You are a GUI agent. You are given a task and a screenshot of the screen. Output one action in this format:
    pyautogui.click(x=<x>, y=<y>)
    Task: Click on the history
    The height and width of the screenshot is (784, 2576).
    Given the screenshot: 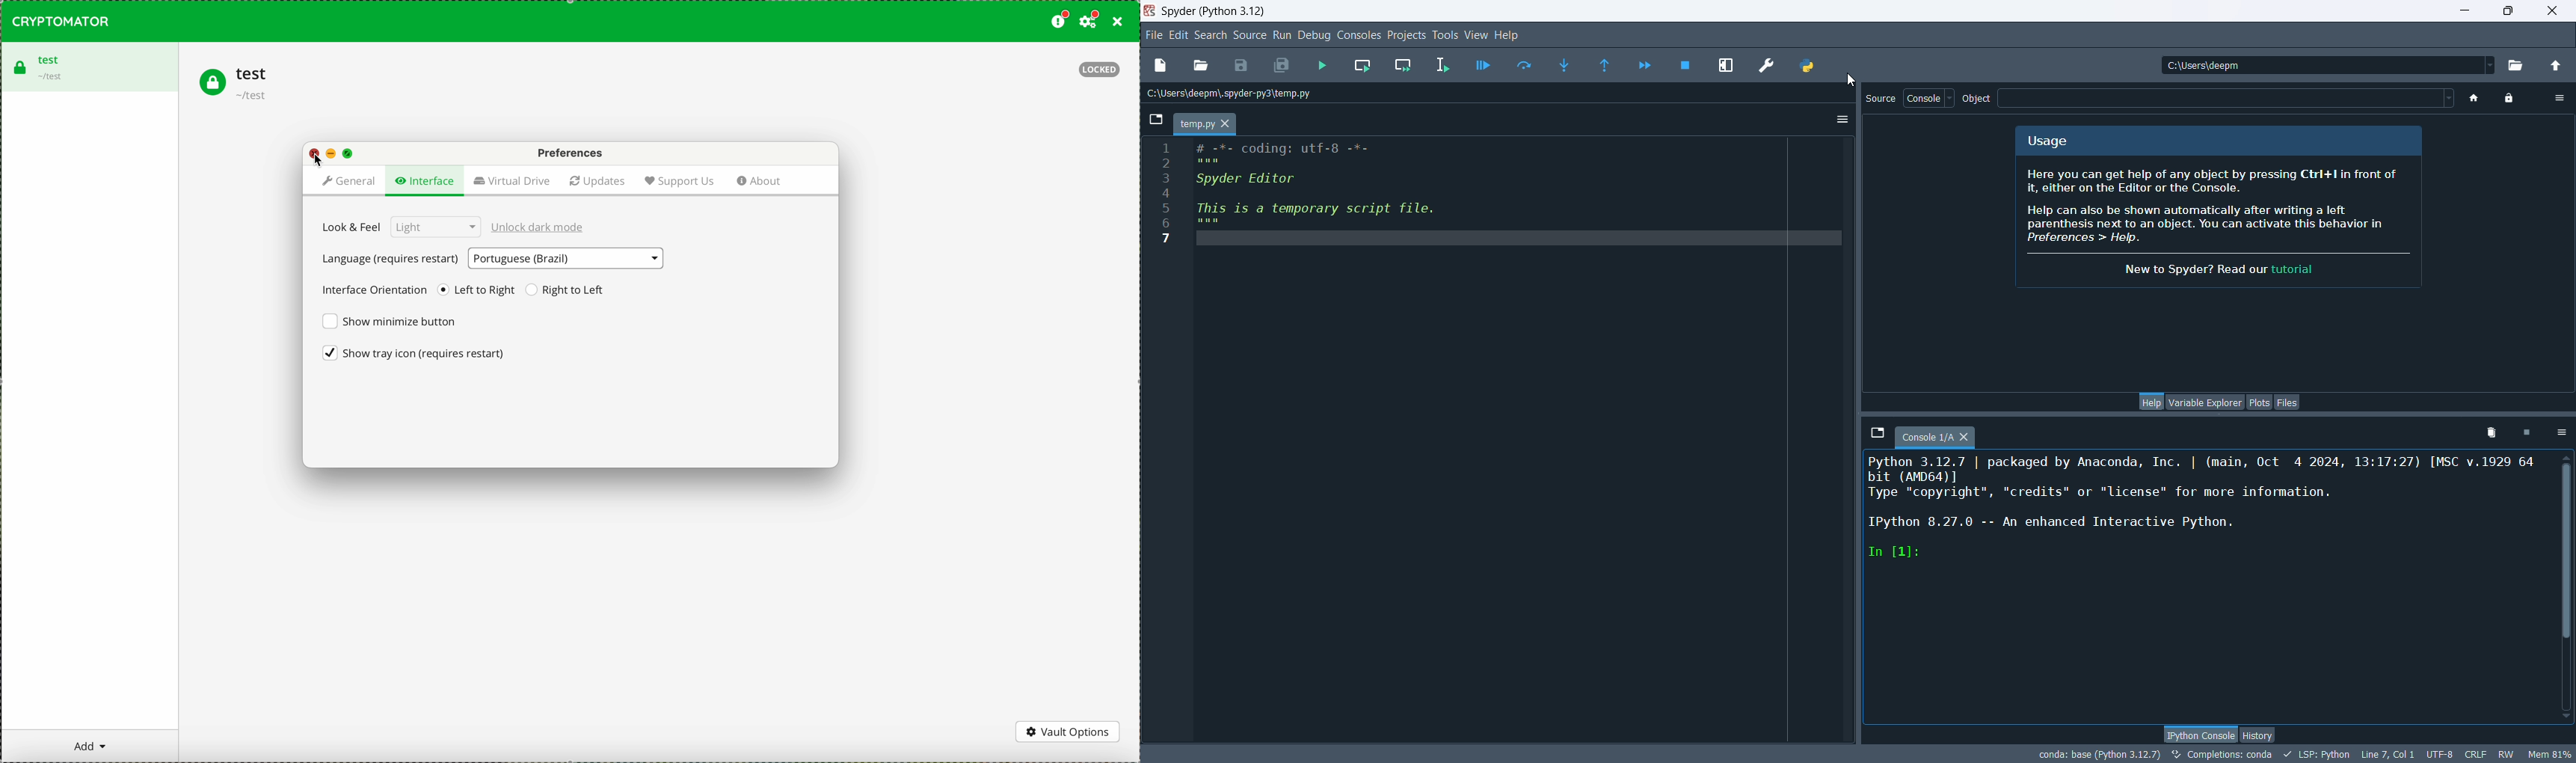 What is the action you would take?
    pyautogui.click(x=2257, y=734)
    